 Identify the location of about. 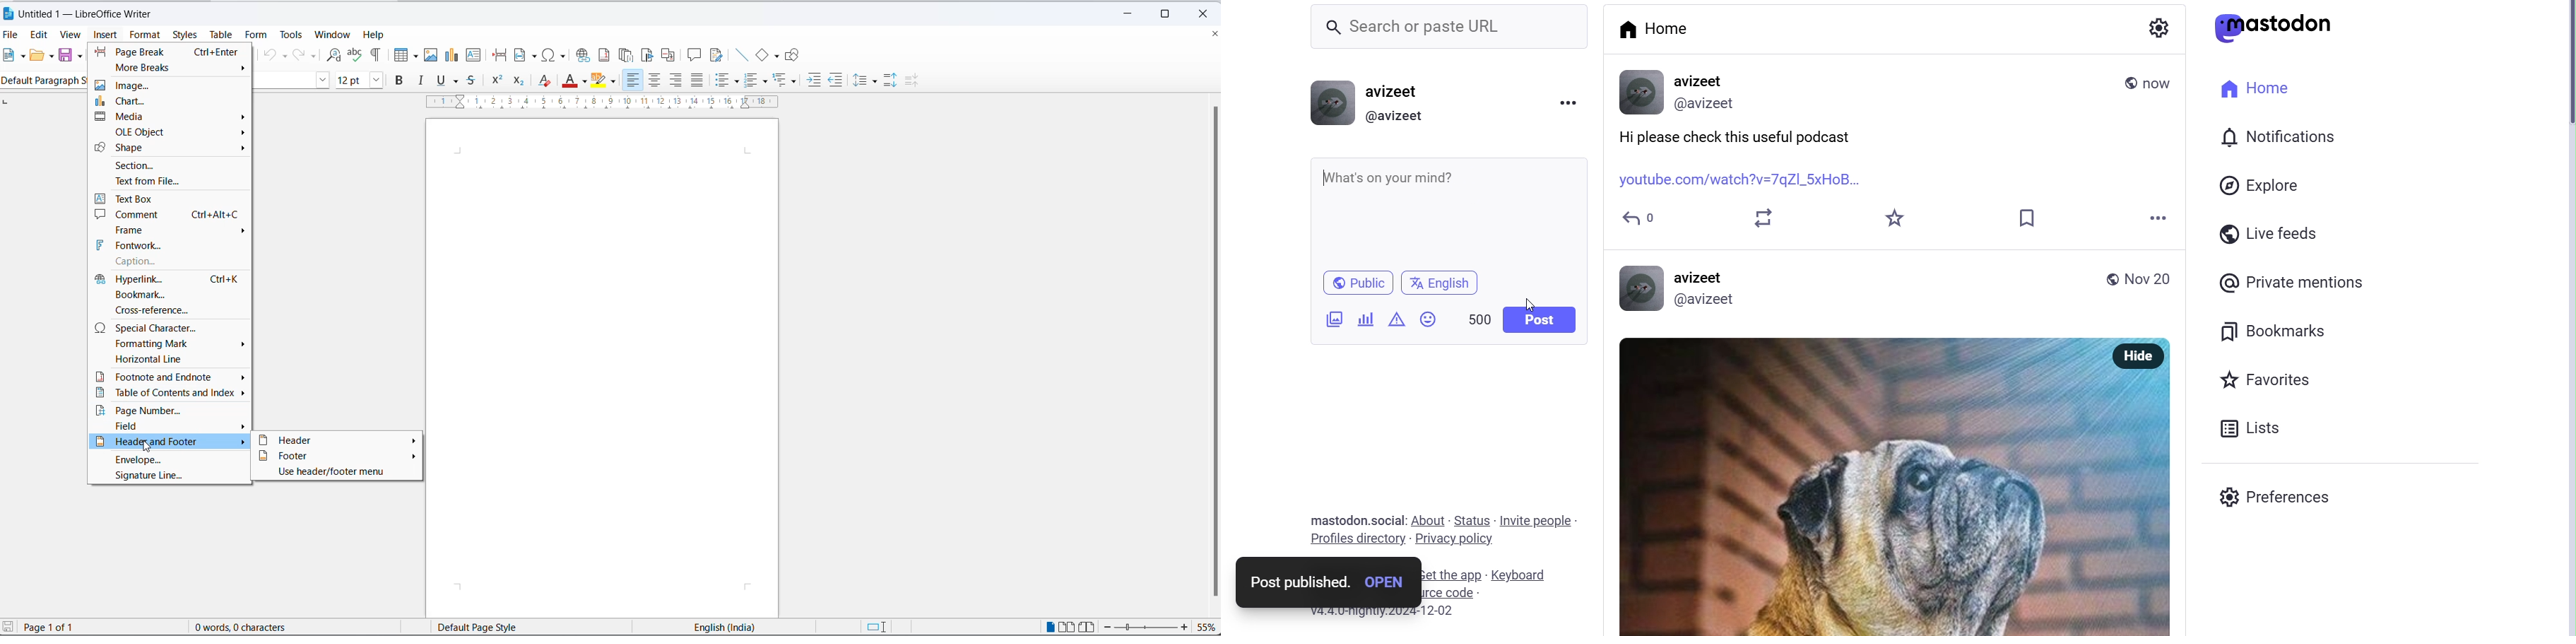
(1427, 520).